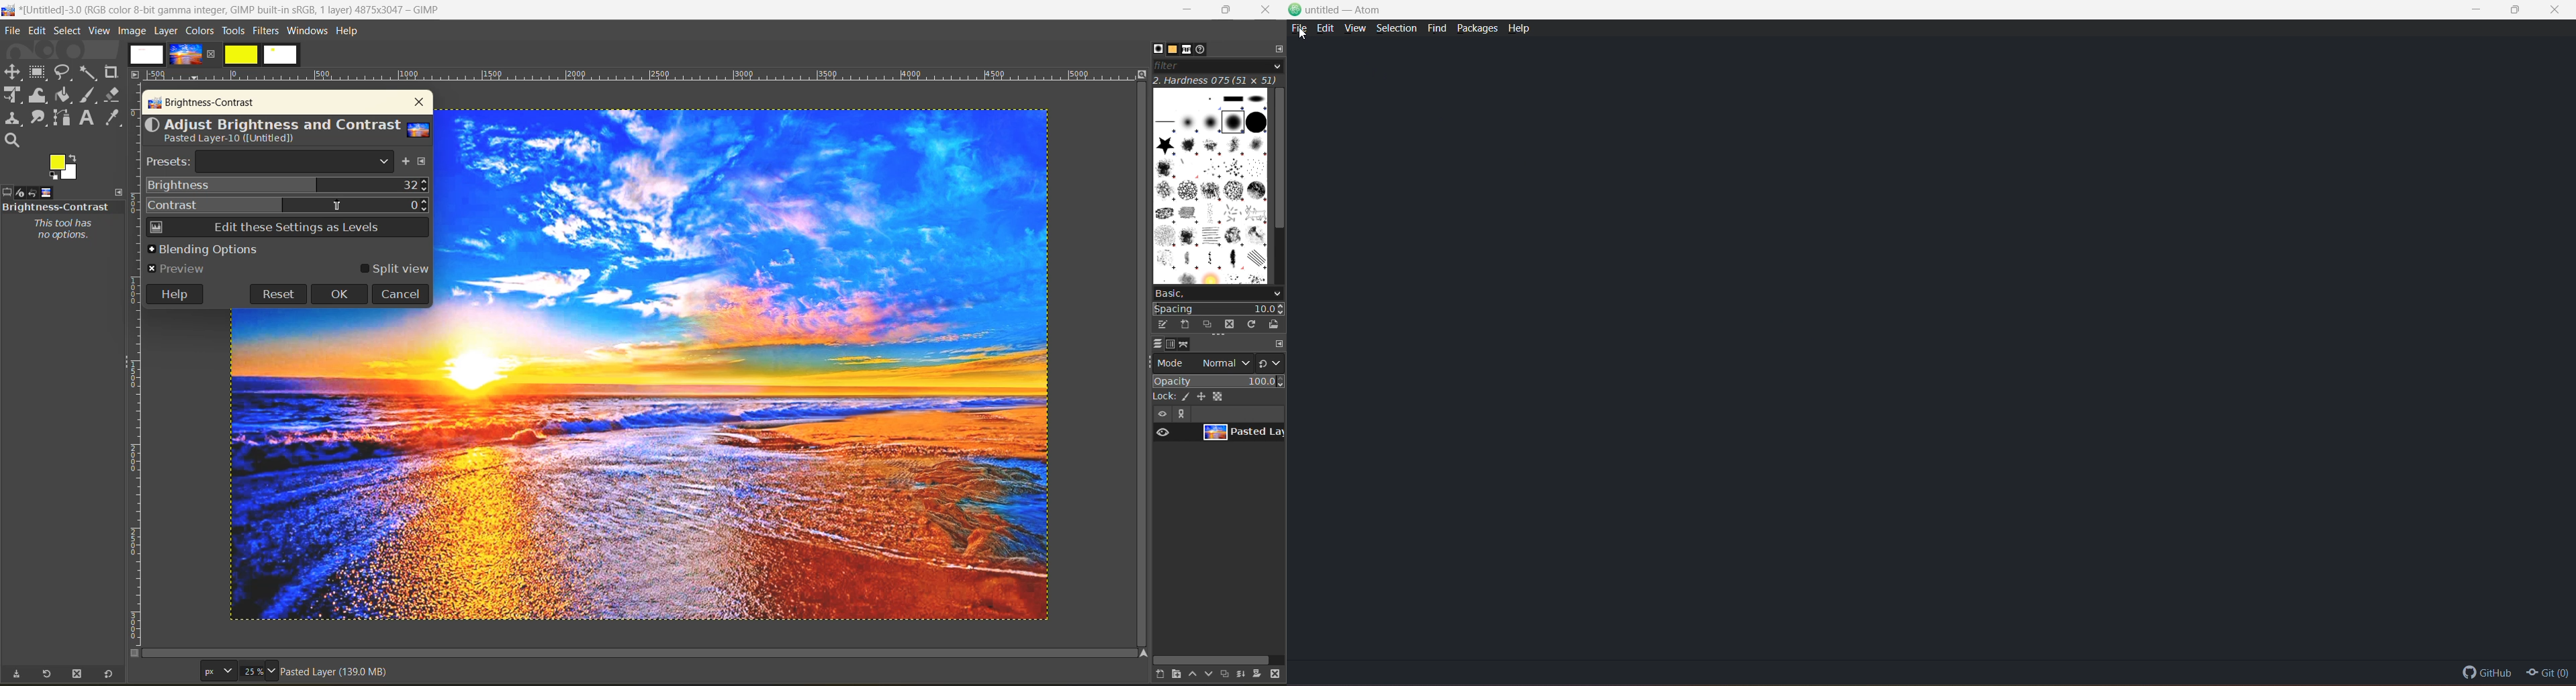  Describe the element at coordinates (1184, 324) in the screenshot. I see `create a new brush` at that location.